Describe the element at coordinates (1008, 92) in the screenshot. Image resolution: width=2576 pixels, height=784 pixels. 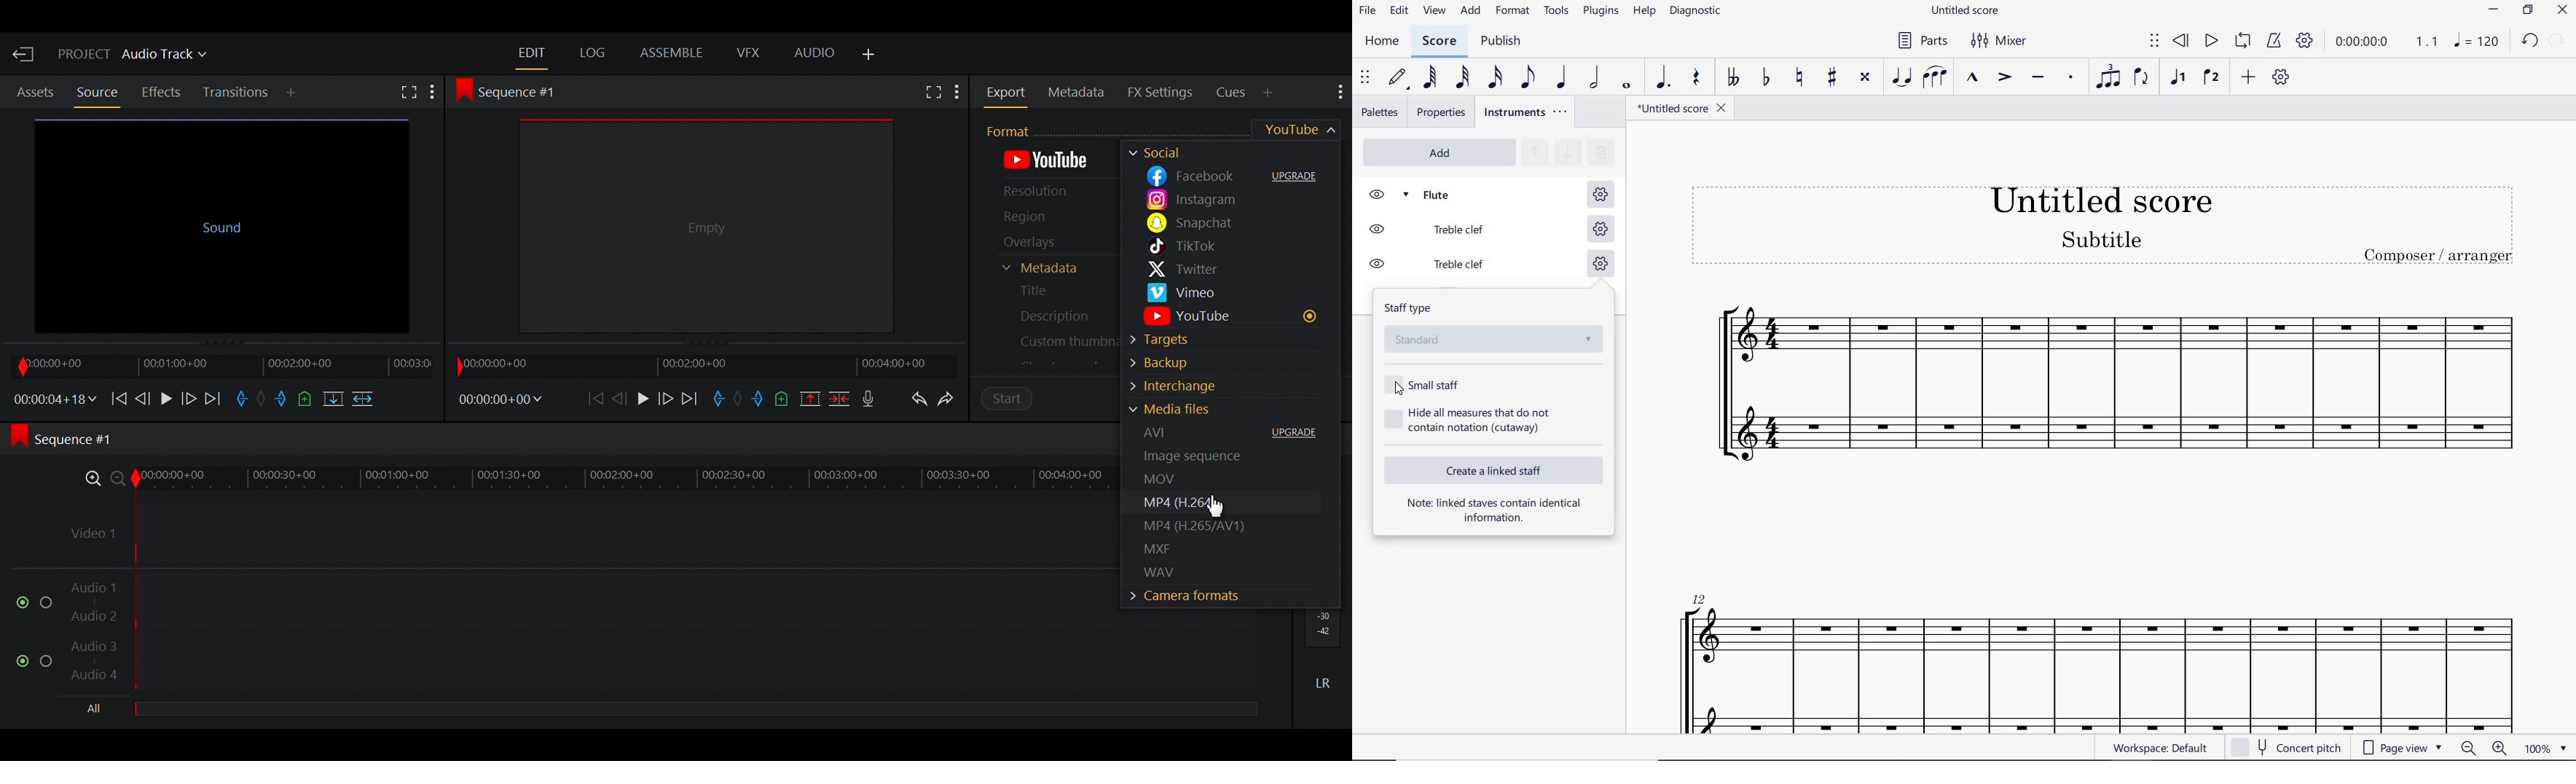
I see `Export` at that location.